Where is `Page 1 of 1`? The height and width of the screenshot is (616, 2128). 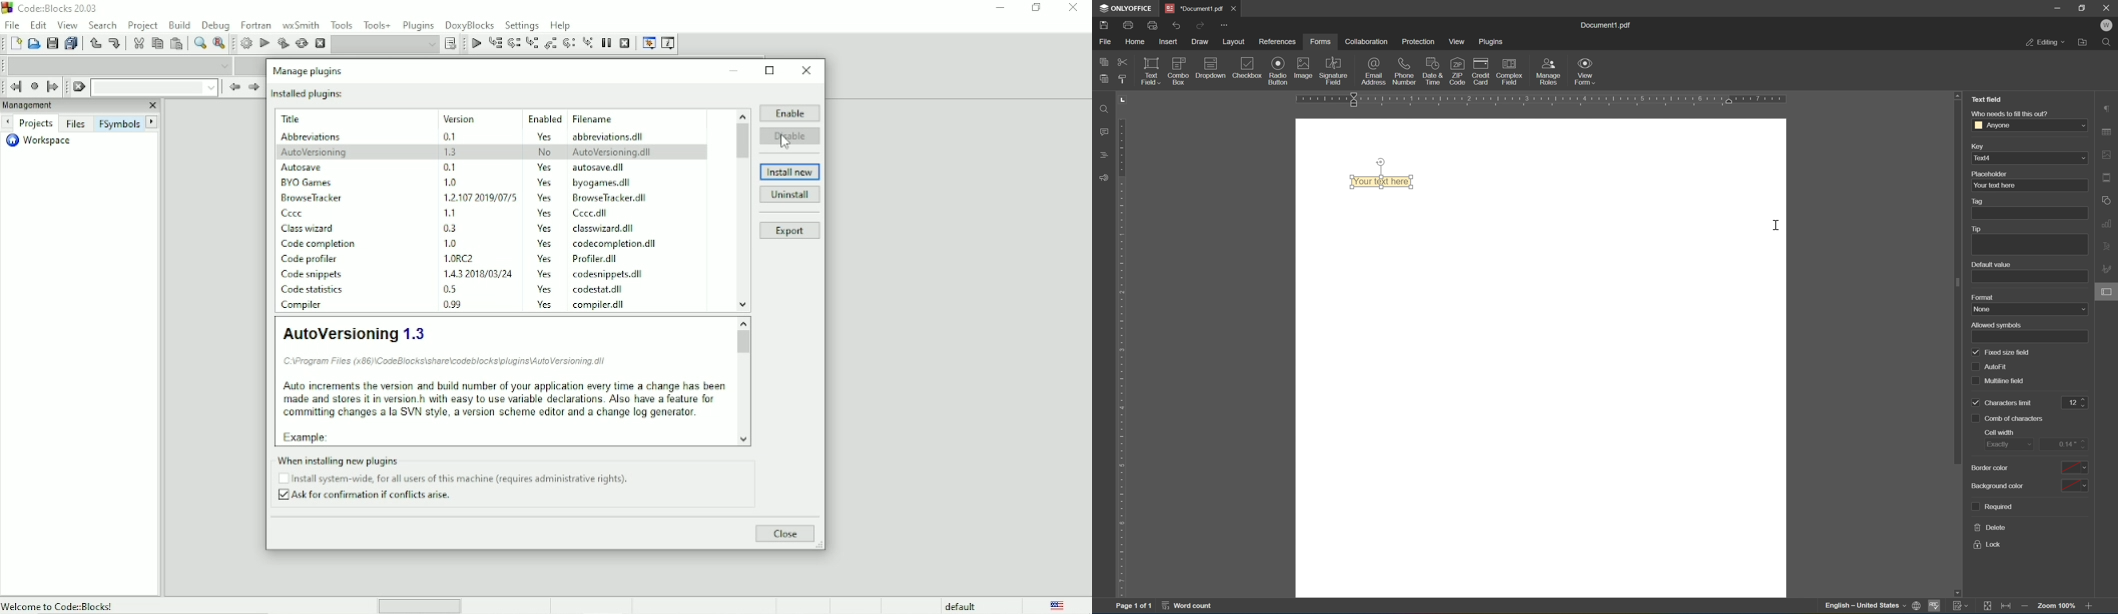
Page 1 of 1 is located at coordinates (1134, 607).